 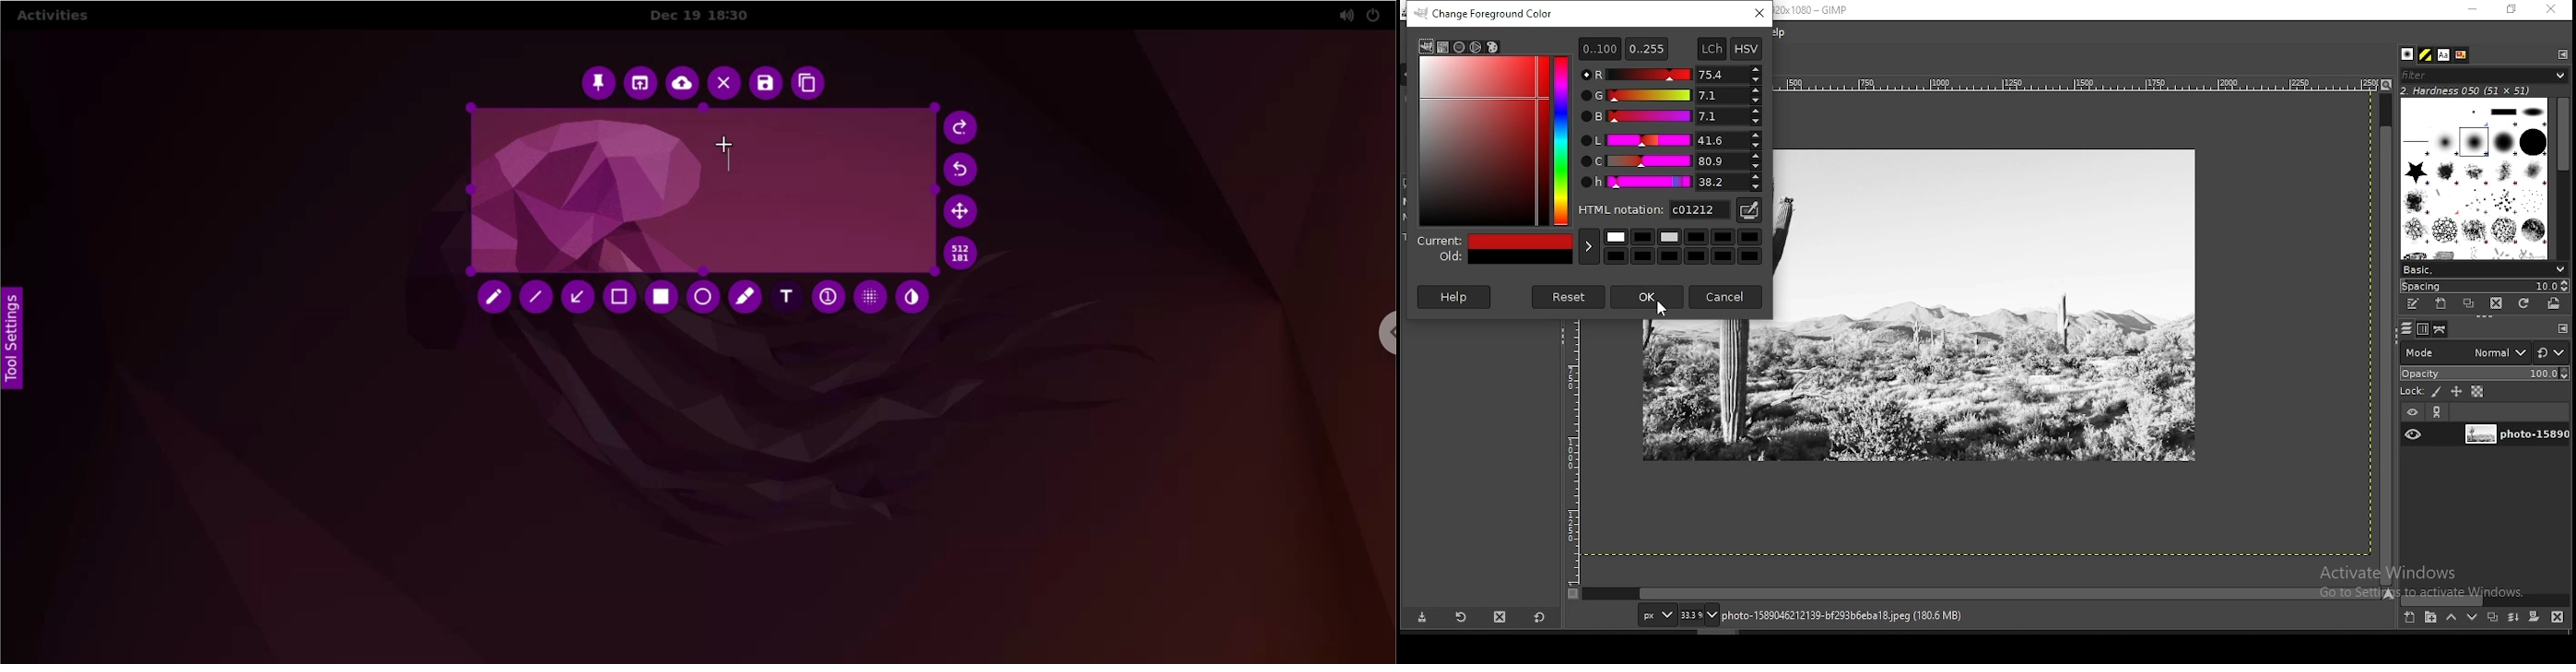 I want to click on delete tool preset, so click(x=1500, y=617).